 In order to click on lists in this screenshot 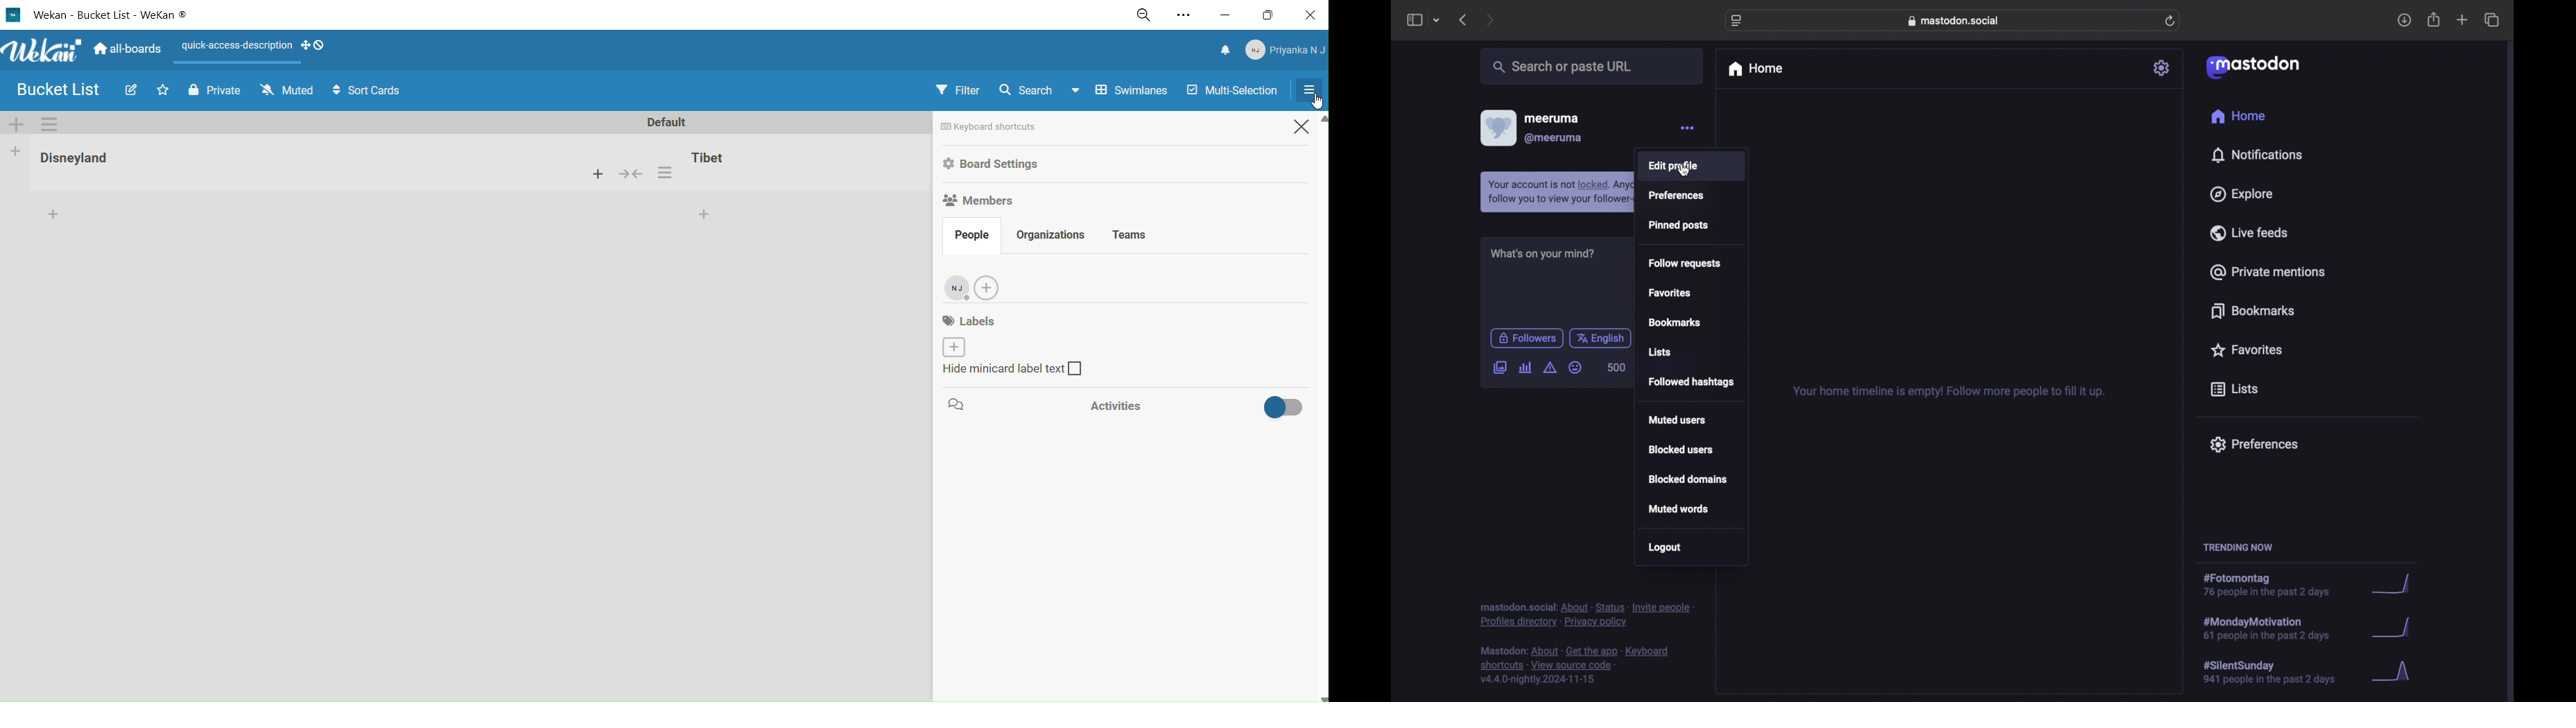, I will do `click(2234, 389)`.